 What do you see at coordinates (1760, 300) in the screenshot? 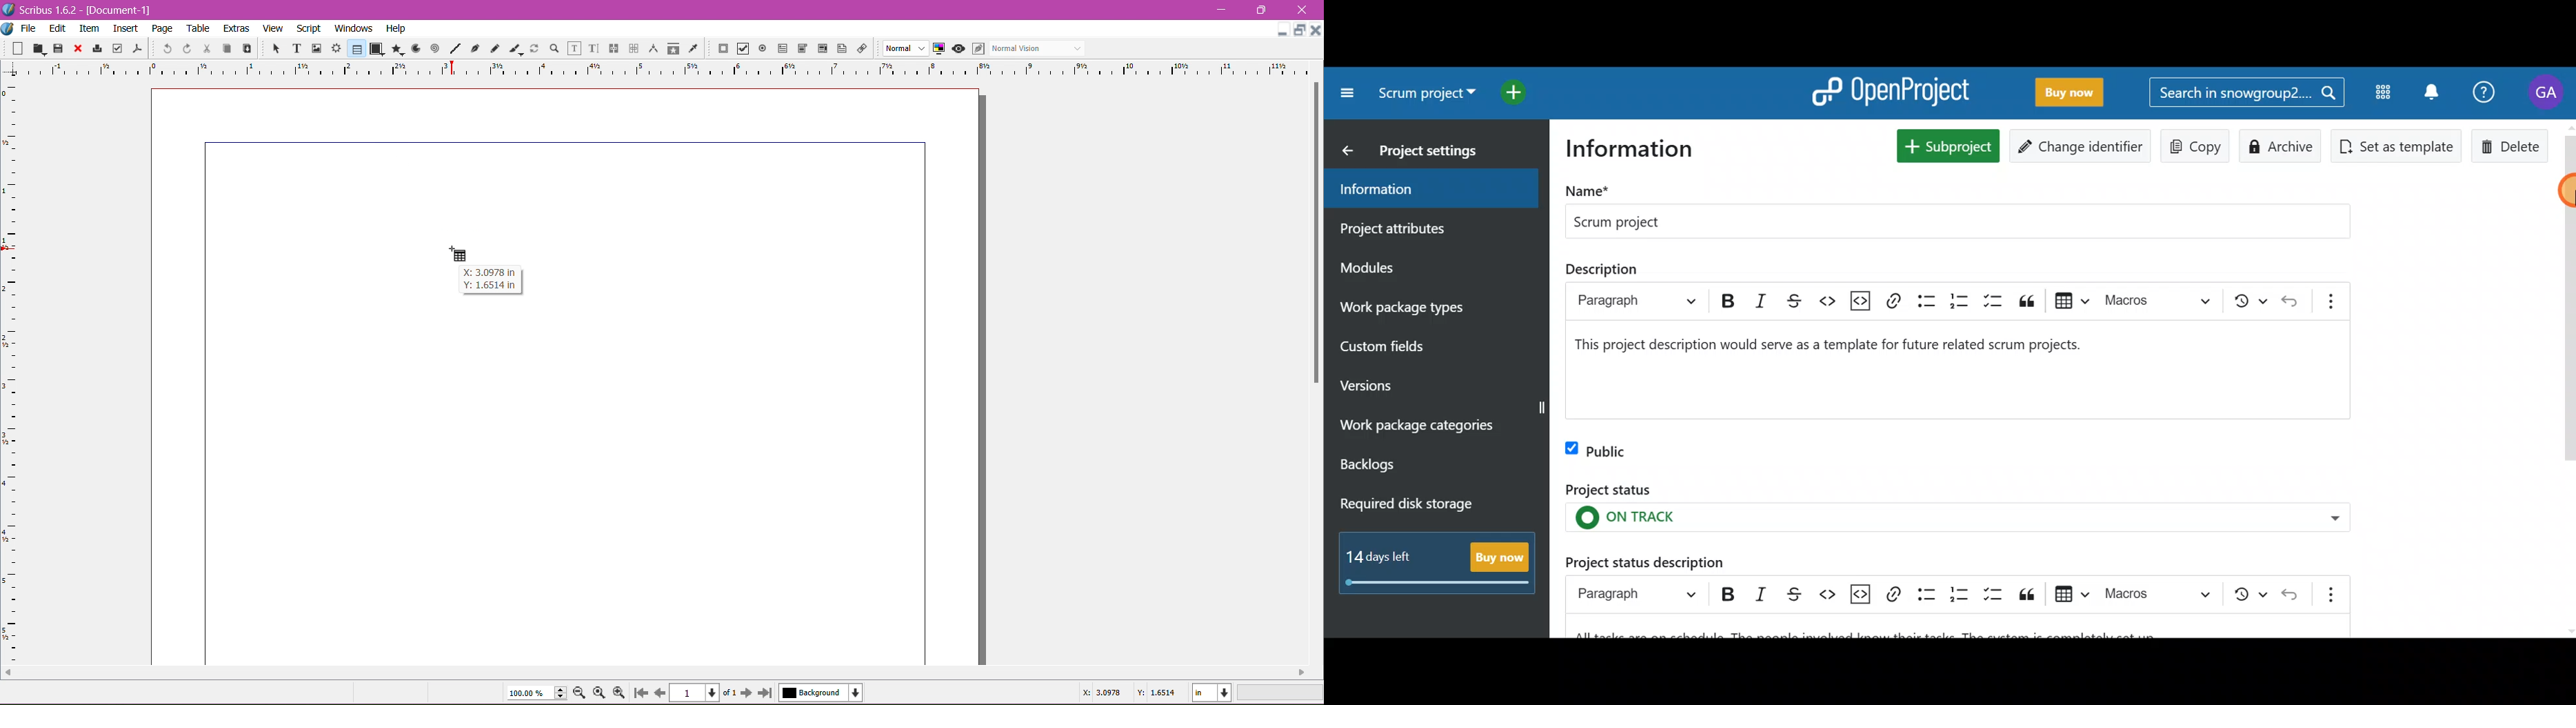
I see `italic` at bounding box center [1760, 300].